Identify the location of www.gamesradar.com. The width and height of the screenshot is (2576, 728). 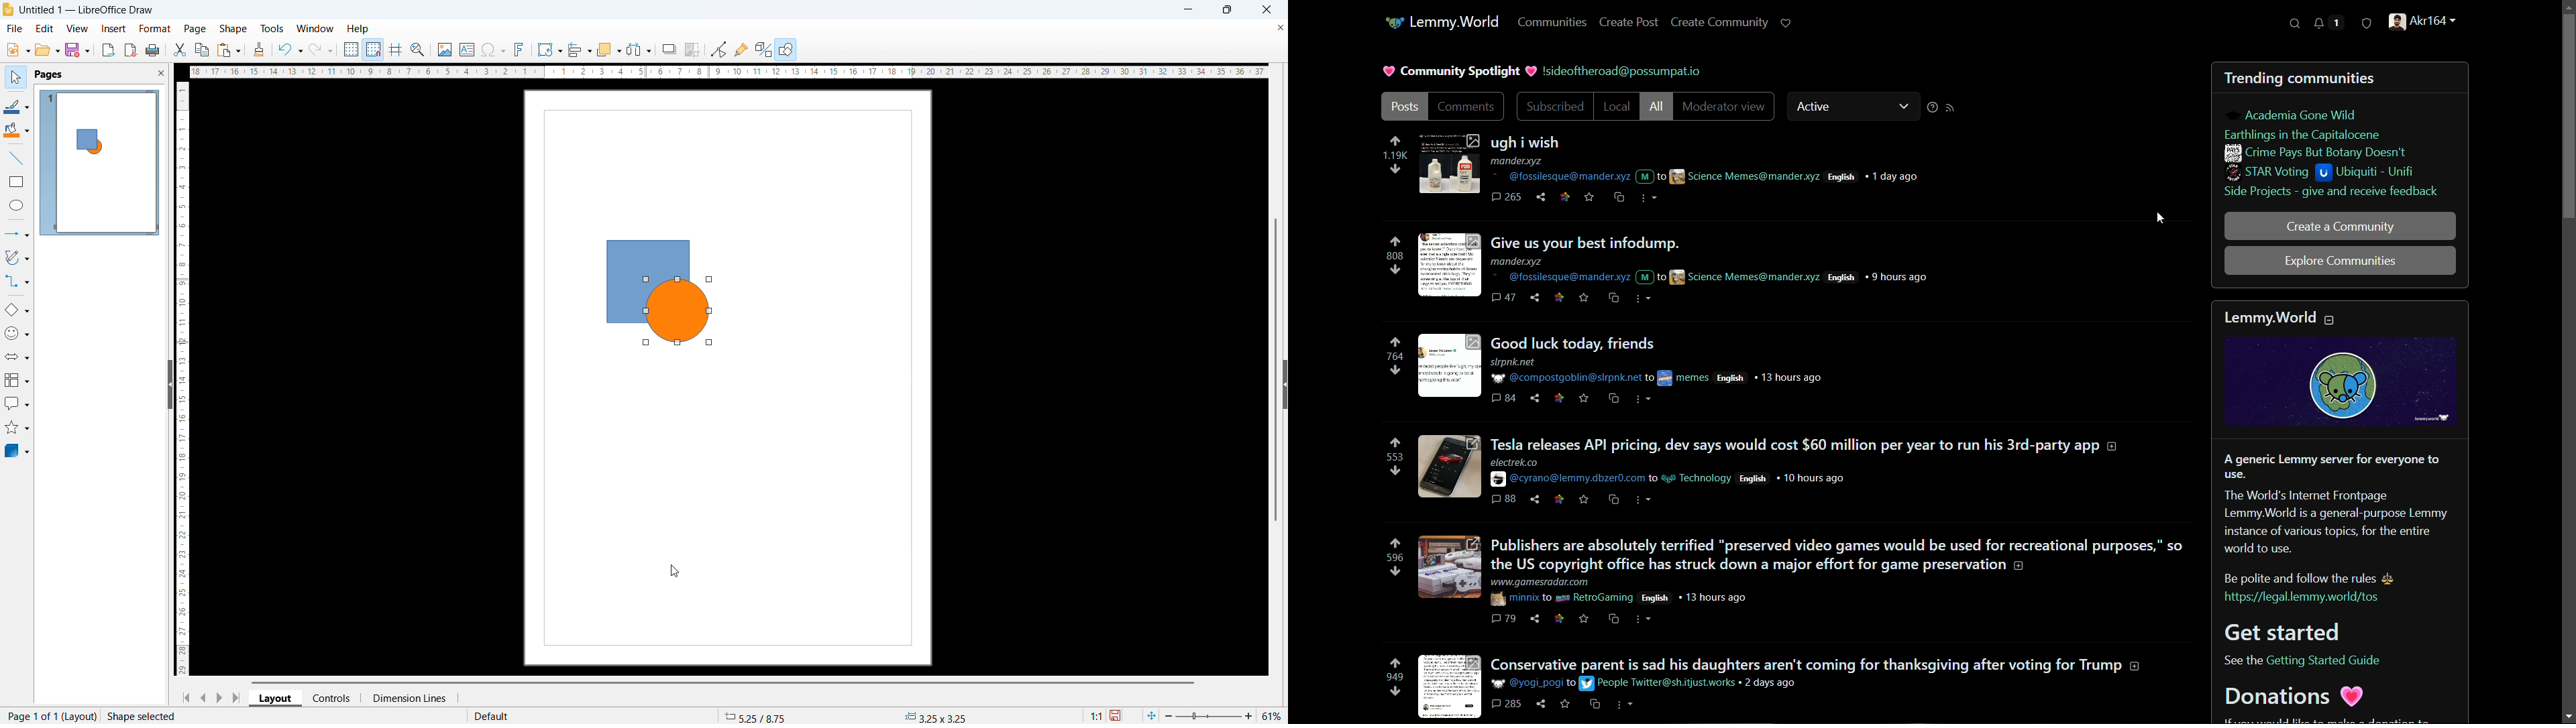
(1542, 582).